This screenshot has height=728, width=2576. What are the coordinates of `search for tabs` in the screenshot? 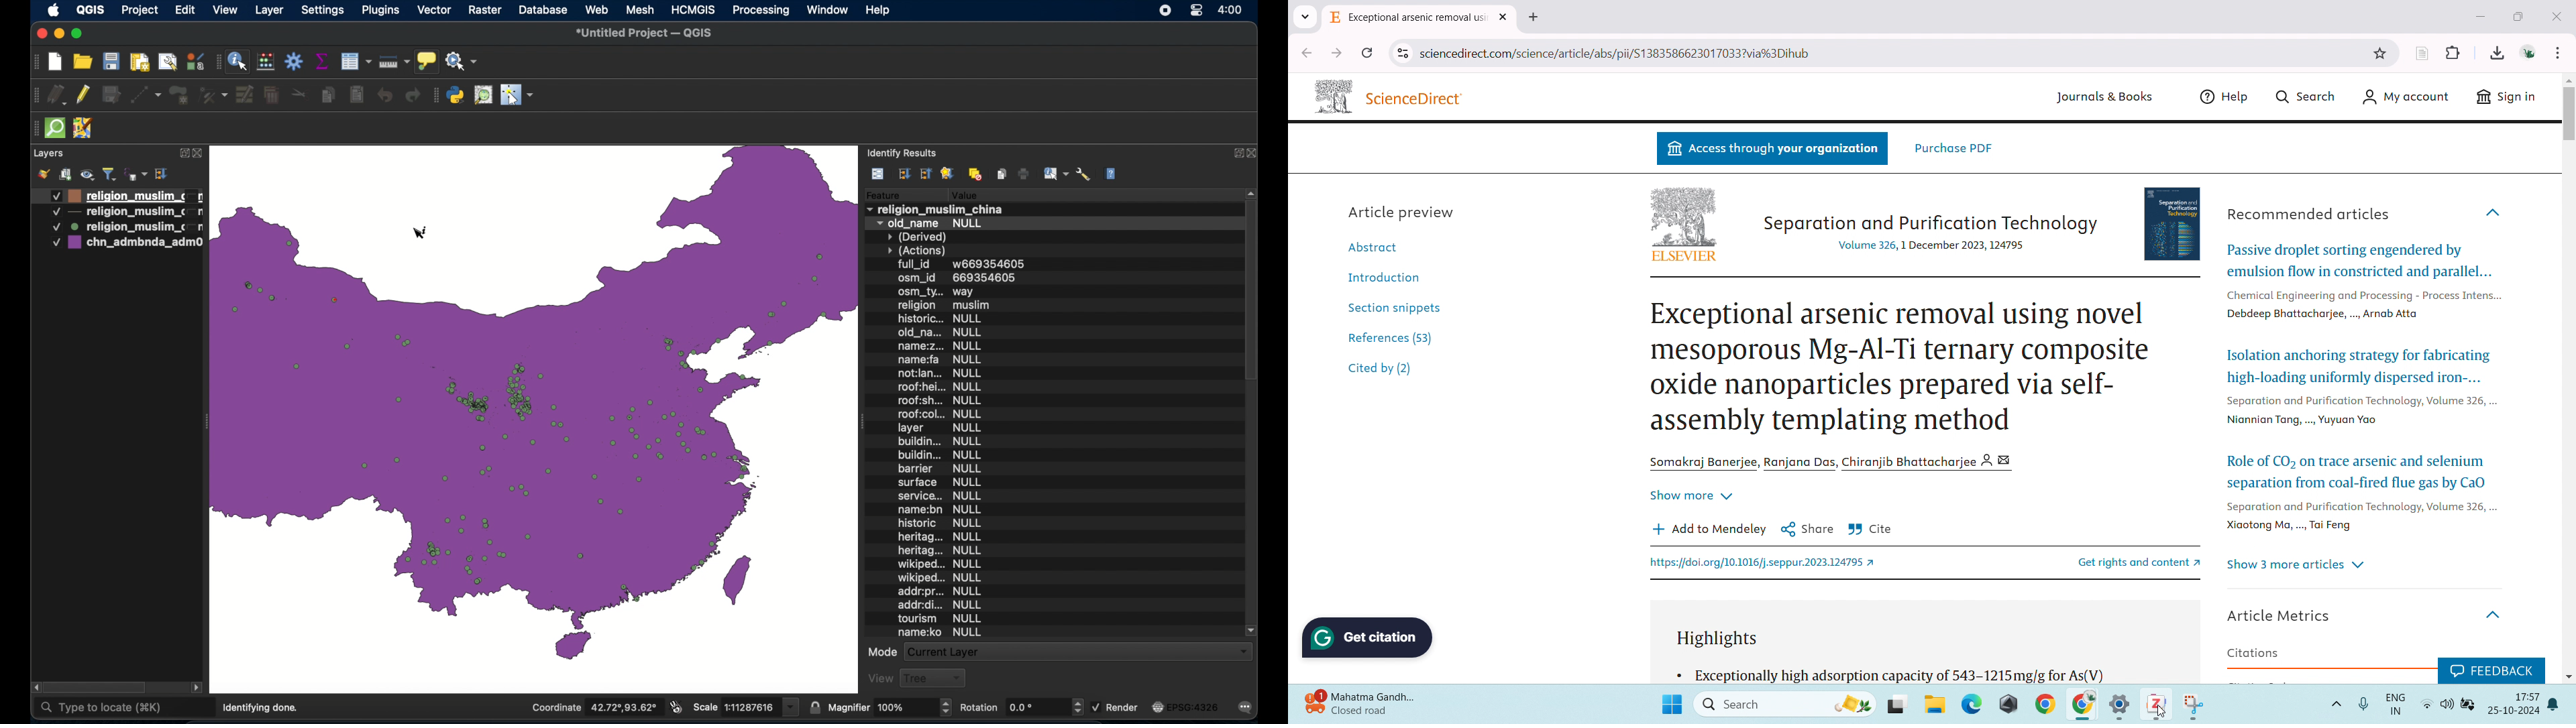 It's located at (1305, 17).